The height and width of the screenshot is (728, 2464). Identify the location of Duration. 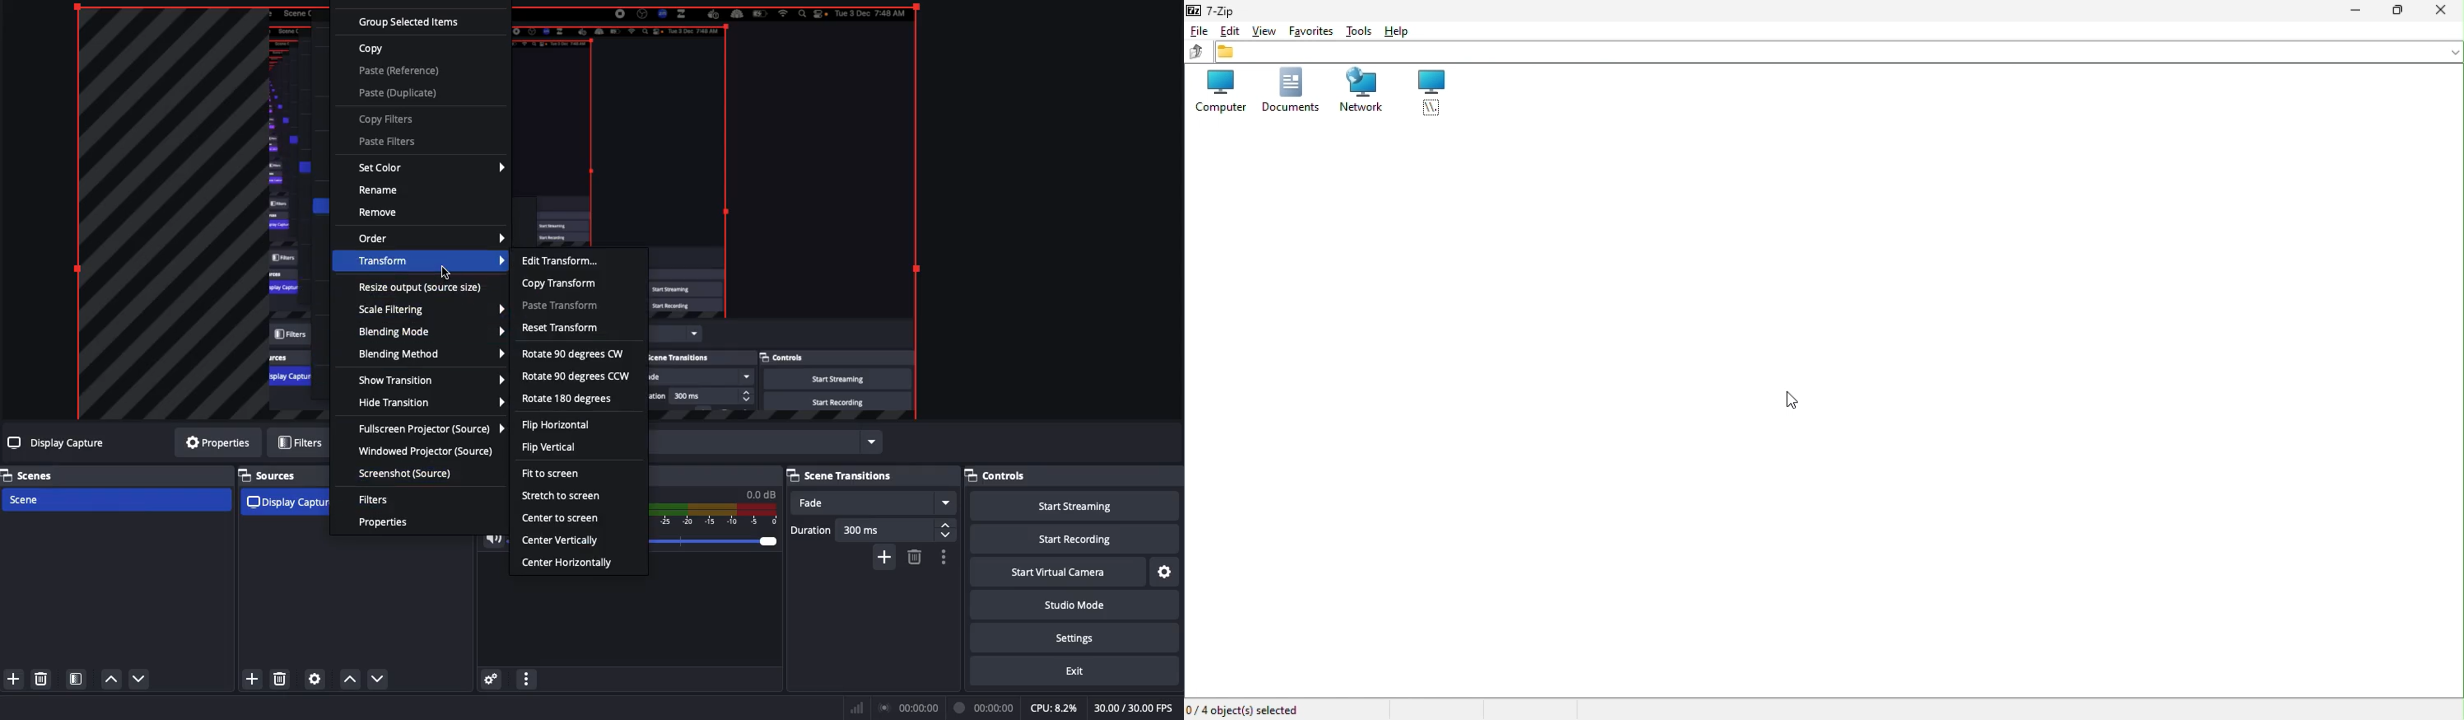
(871, 531).